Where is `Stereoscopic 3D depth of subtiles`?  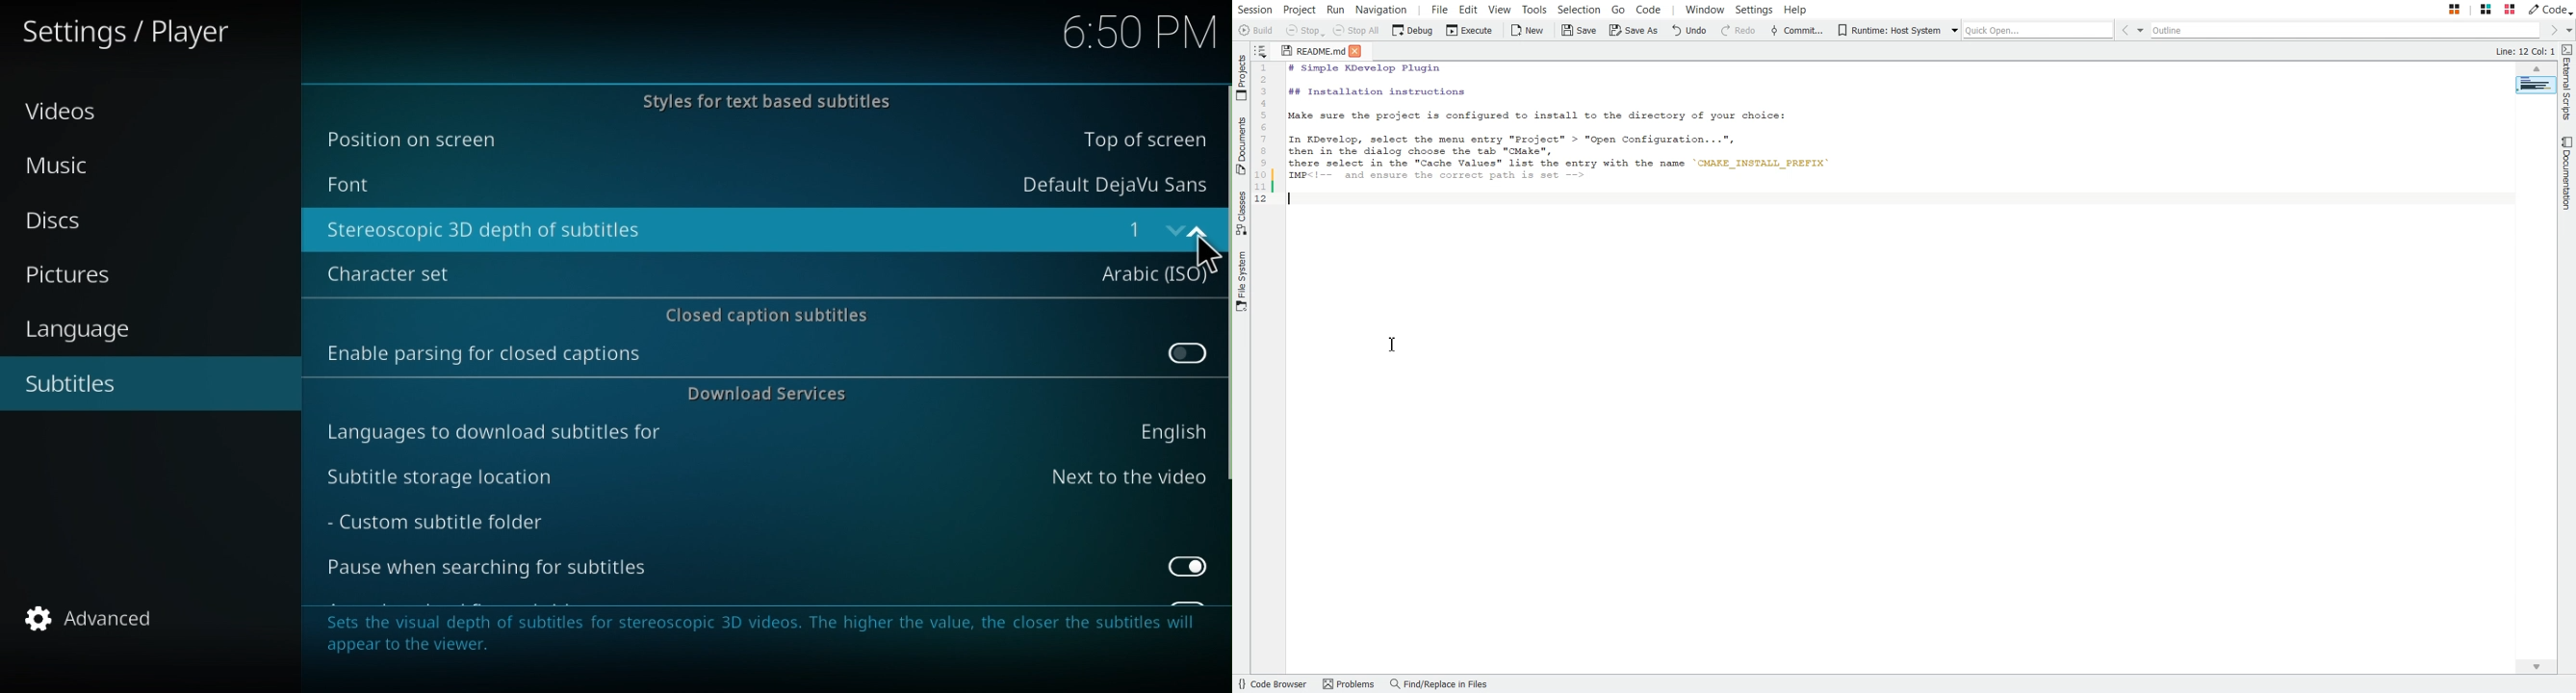
Stereoscopic 3D depth of subtiles is located at coordinates (700, 228).